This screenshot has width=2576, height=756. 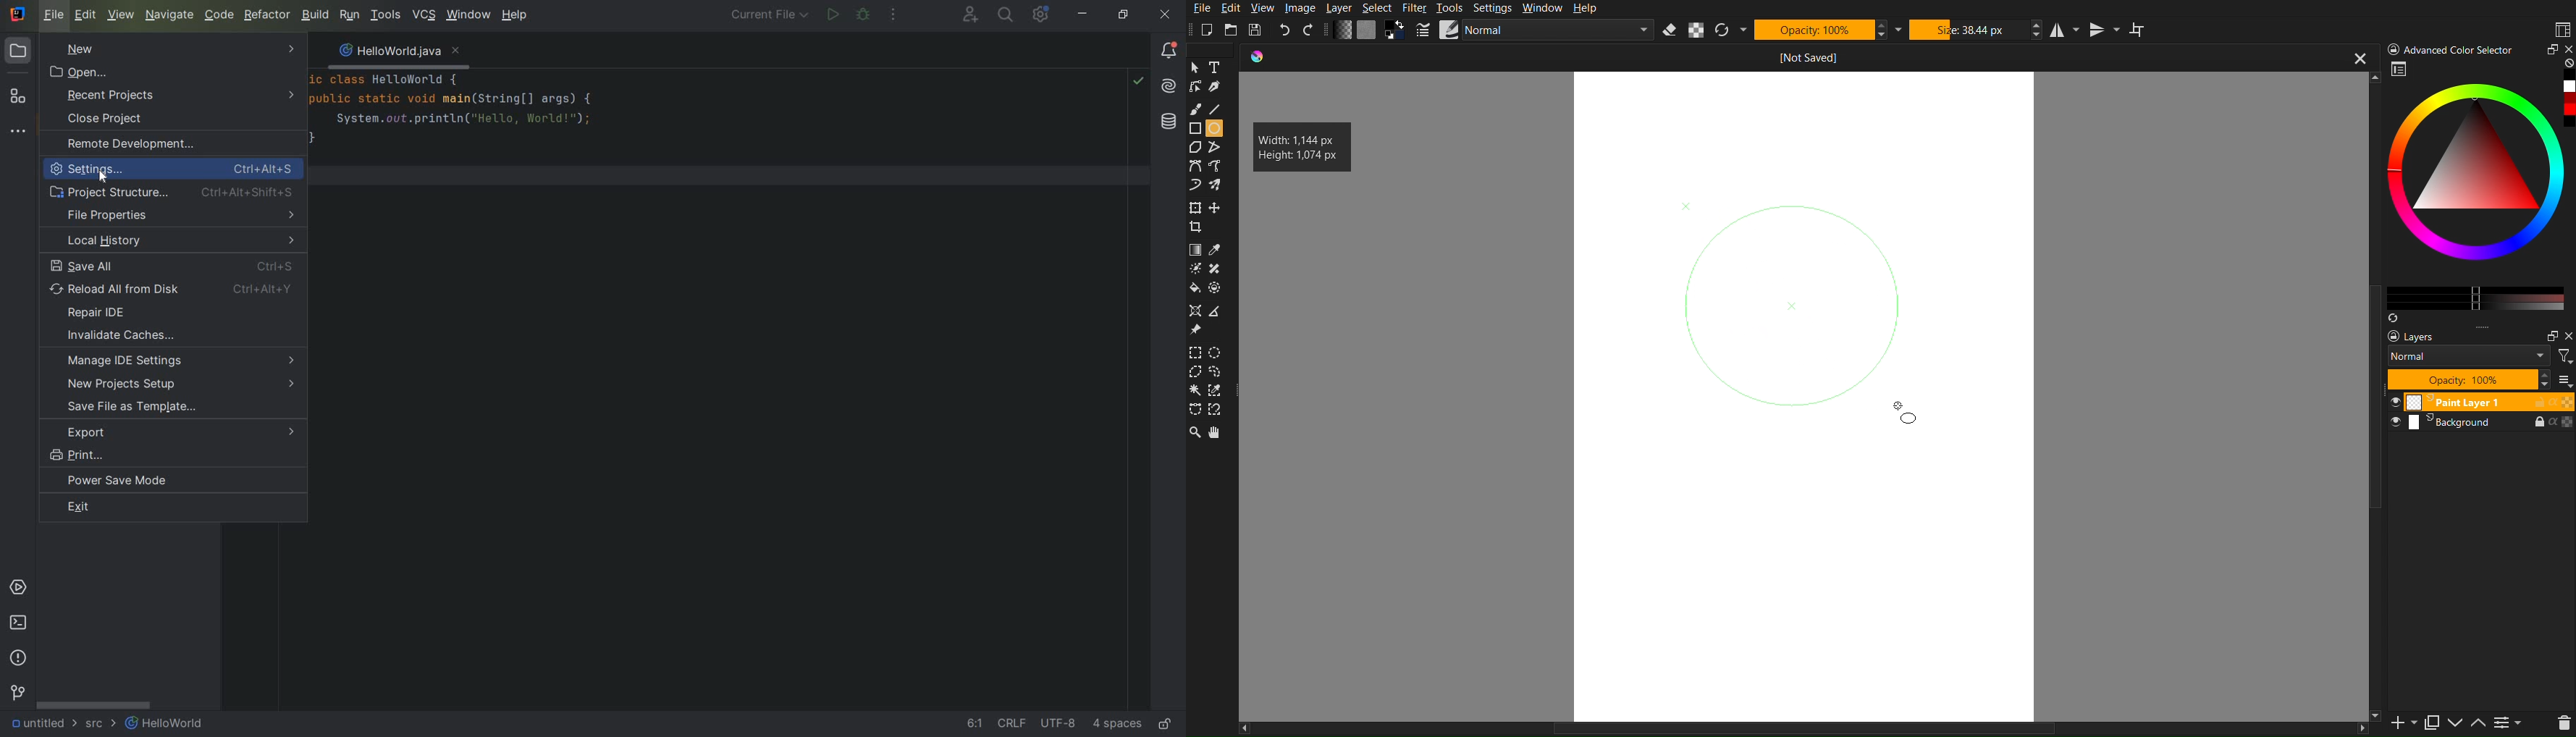 What do you see at coordinates (831, 16) in the screenshot?
I see `RUN` at bounding box center [831, 16].